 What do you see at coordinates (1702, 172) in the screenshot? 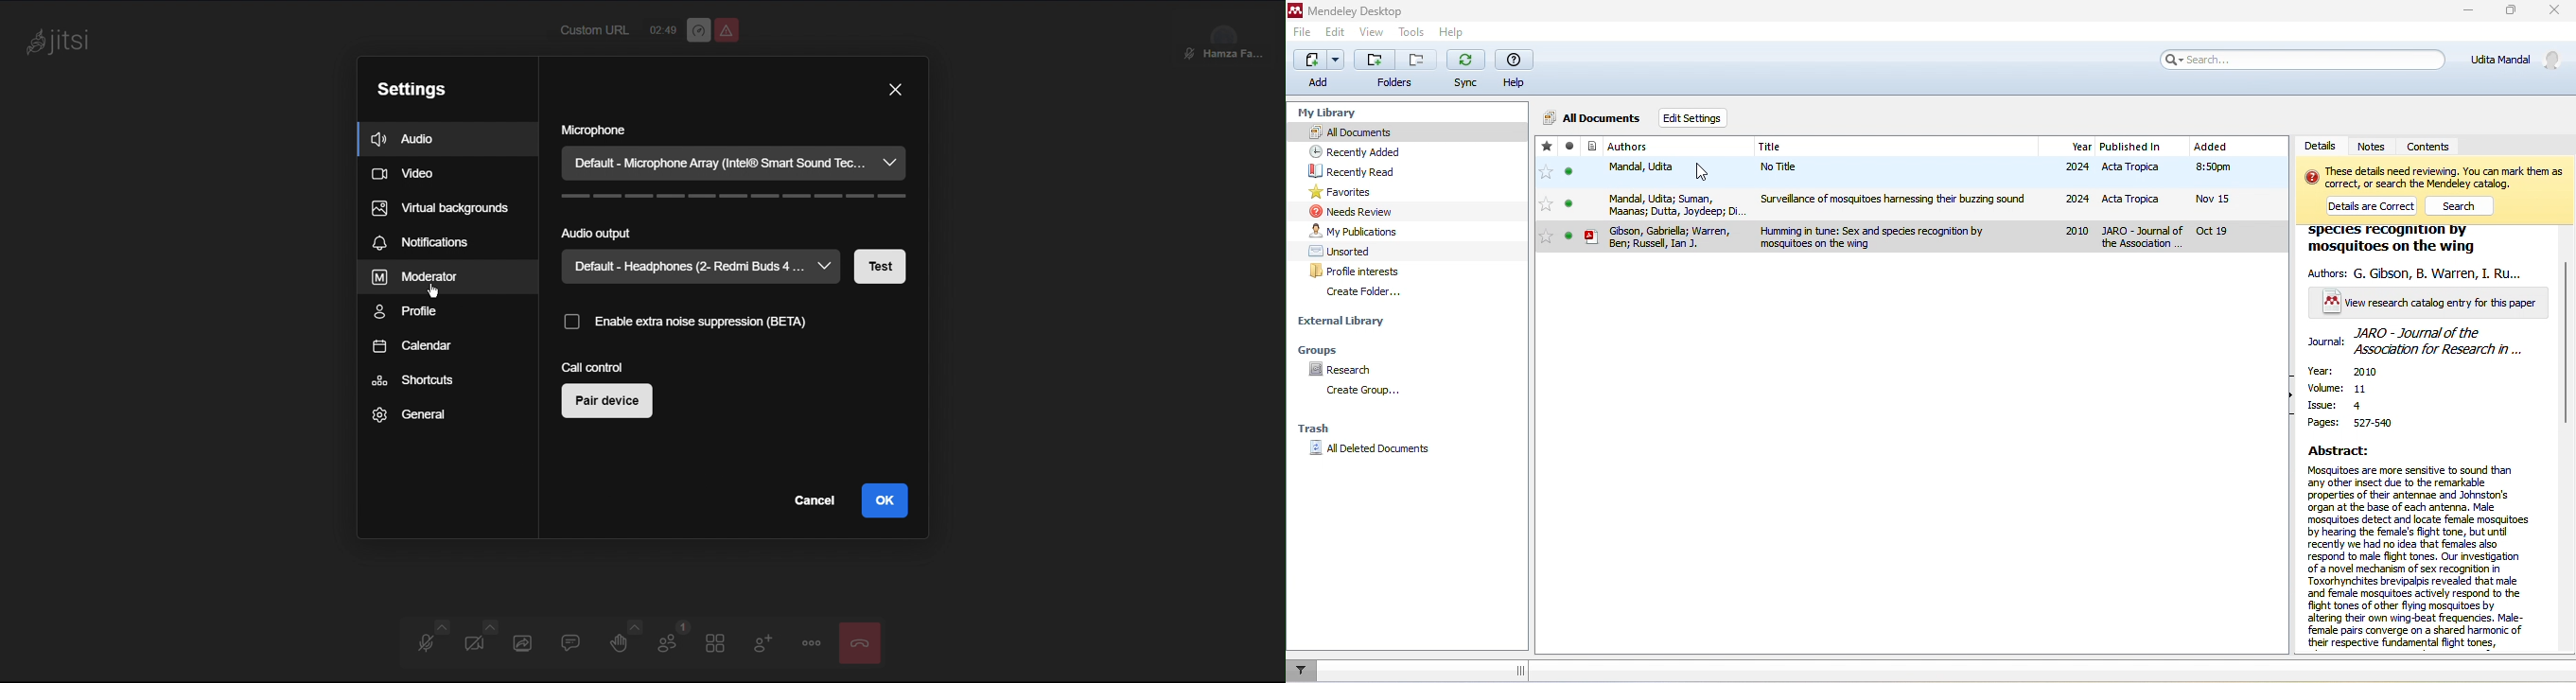
I see `cursor` at bounding box center [1702, 172].